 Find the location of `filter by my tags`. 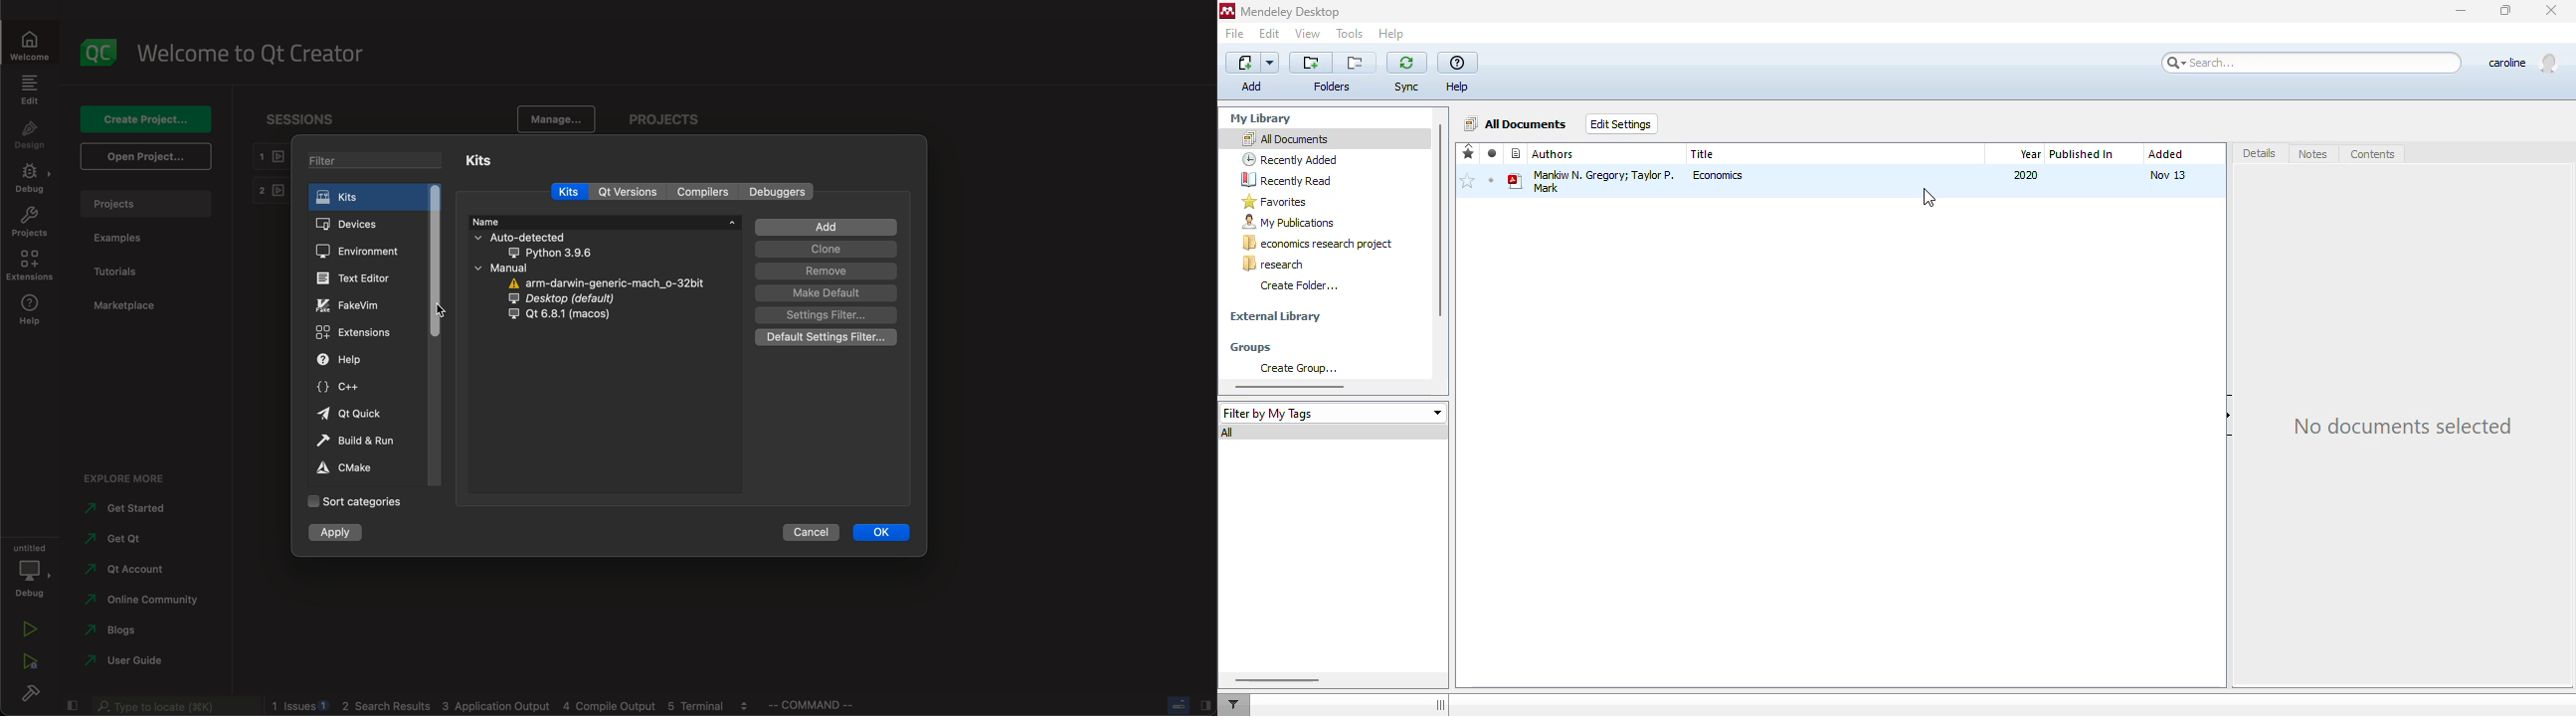

filter by my tags is located at coordinates (1333, 414).